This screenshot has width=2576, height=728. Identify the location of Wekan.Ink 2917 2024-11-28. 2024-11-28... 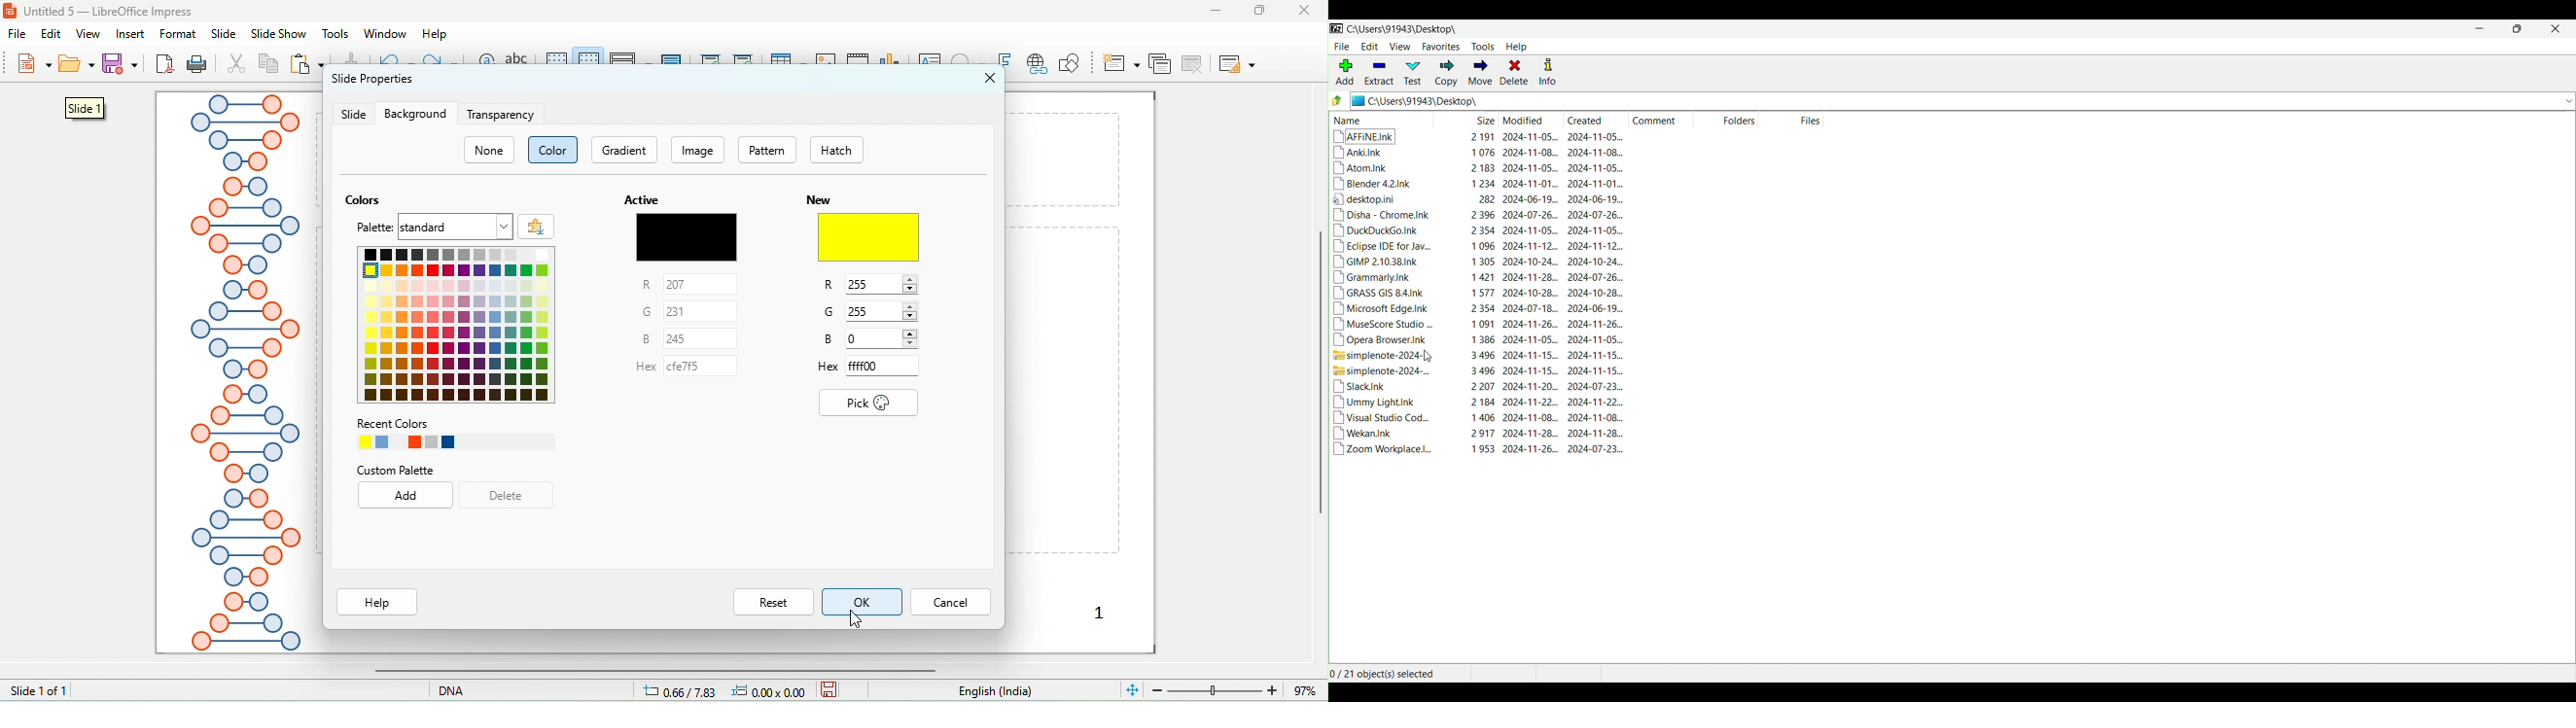
(1483, 434).